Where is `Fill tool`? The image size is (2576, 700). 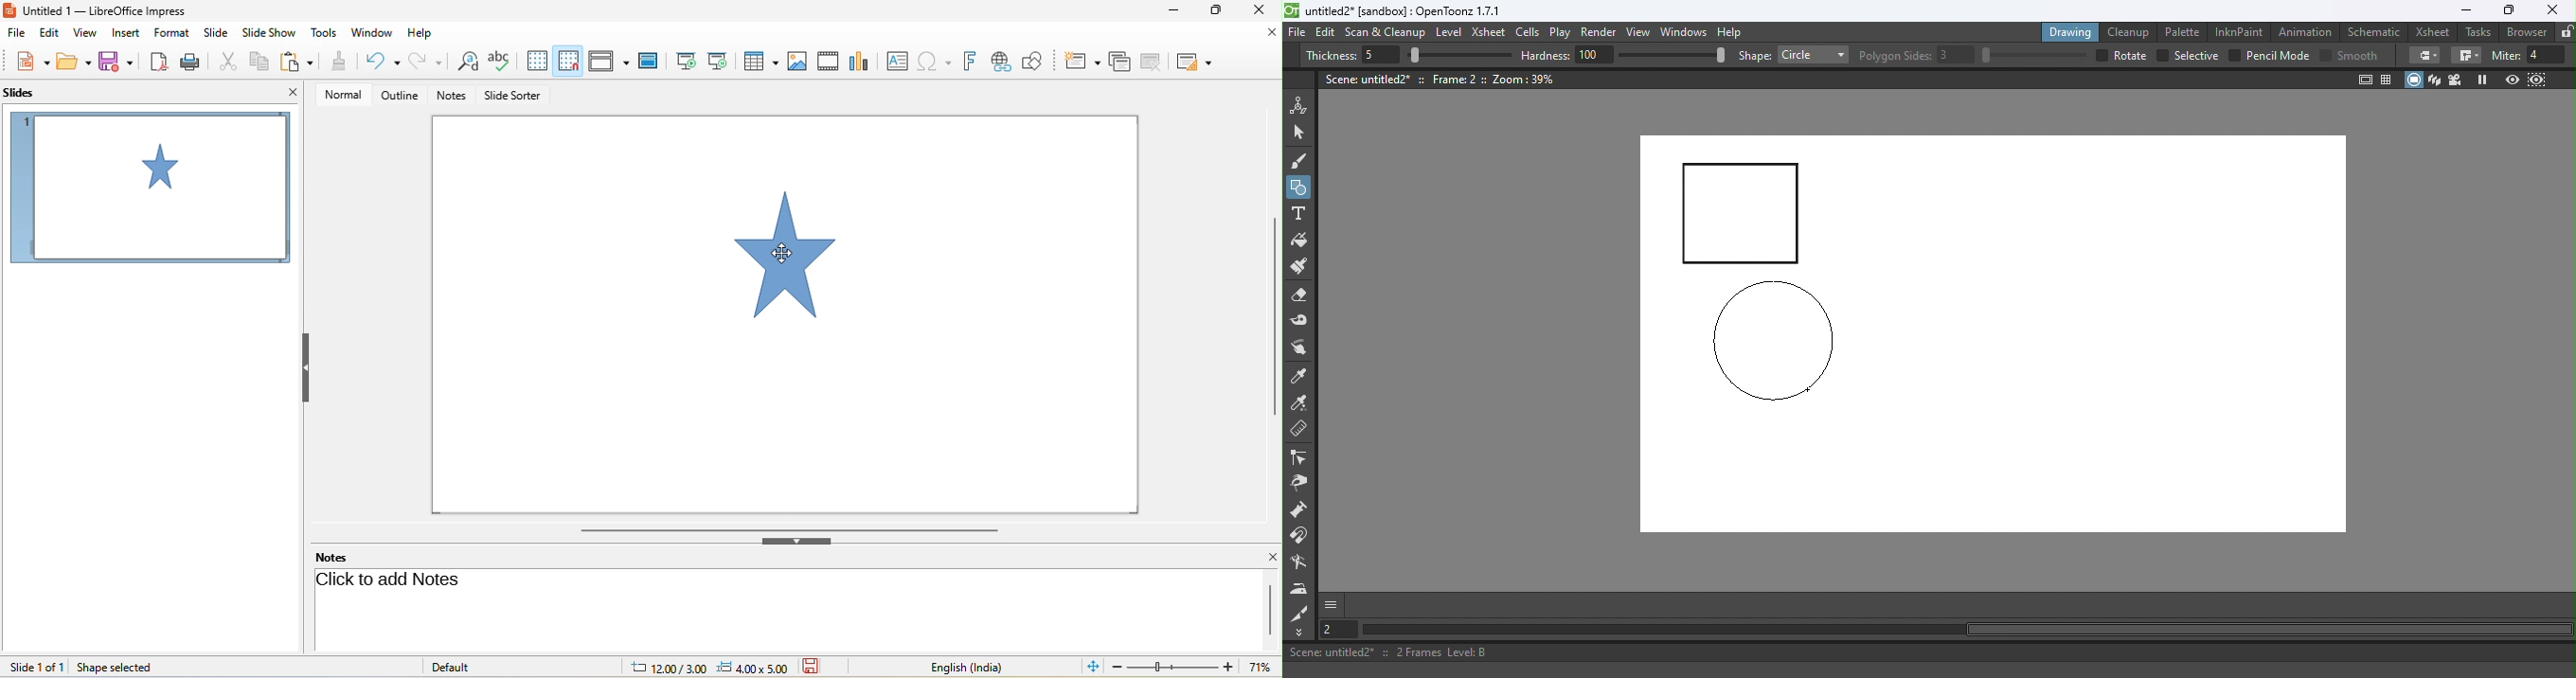
Fill tool is located at coordinates (1299, 242).